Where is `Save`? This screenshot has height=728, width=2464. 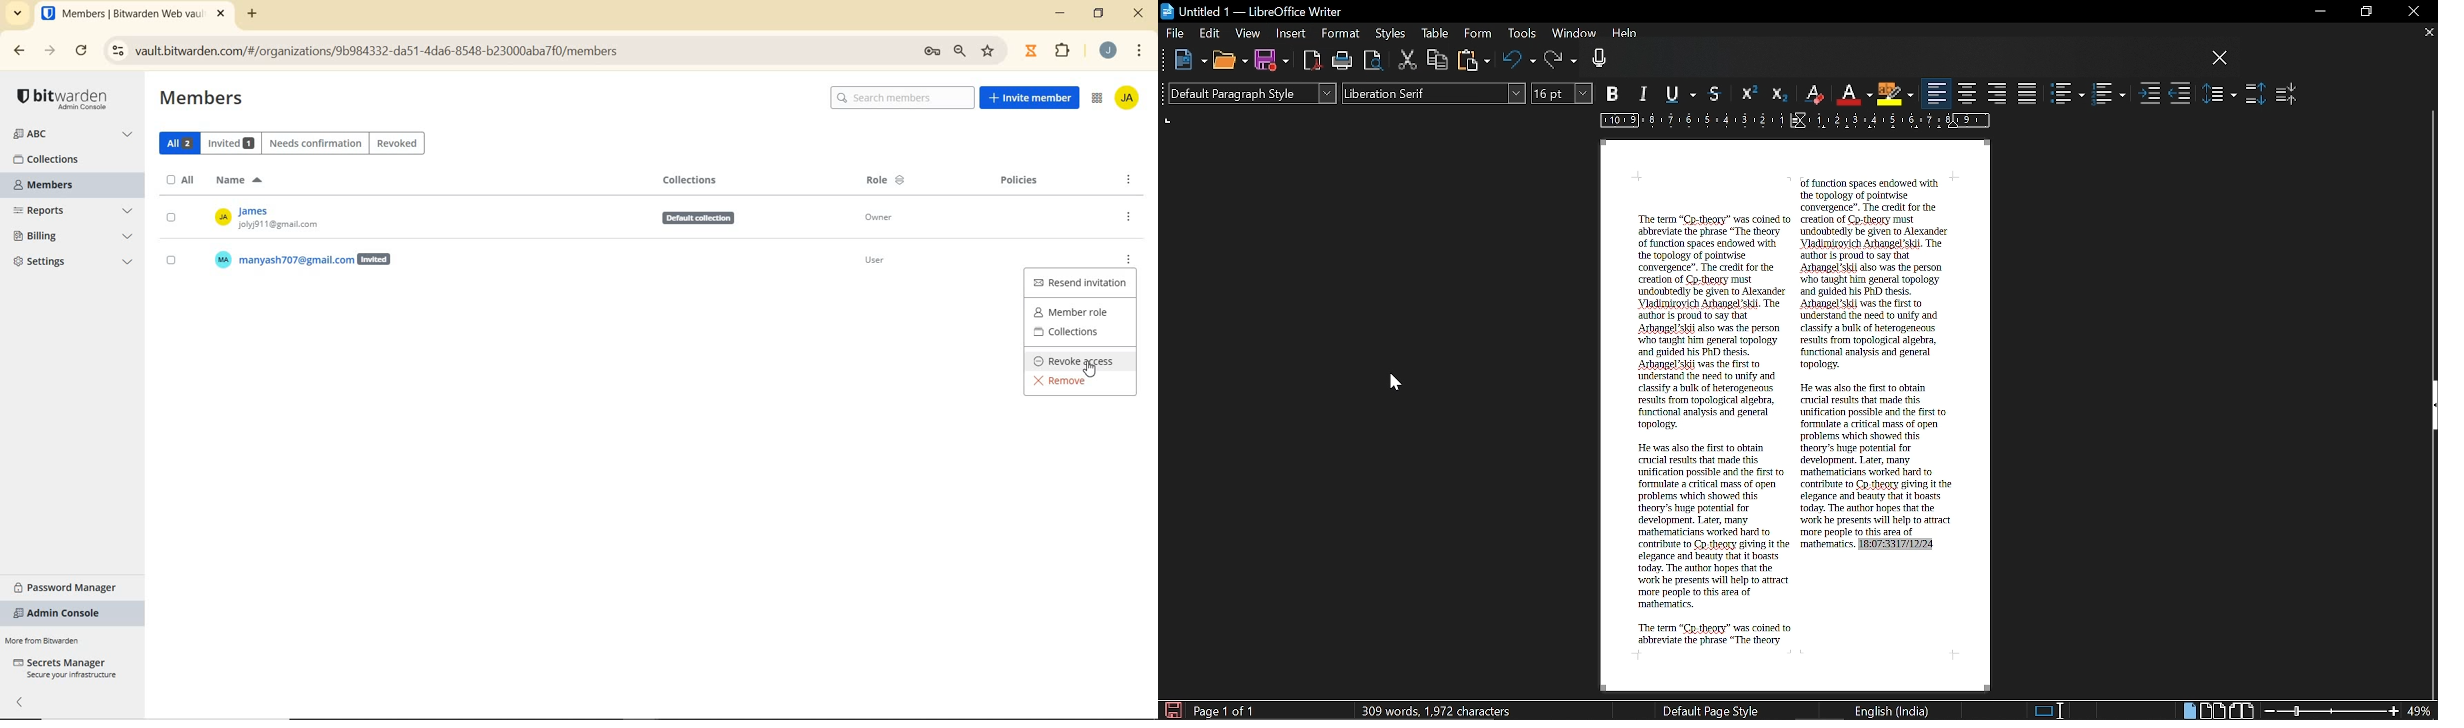 Save is located at coordinates (1171, 709).